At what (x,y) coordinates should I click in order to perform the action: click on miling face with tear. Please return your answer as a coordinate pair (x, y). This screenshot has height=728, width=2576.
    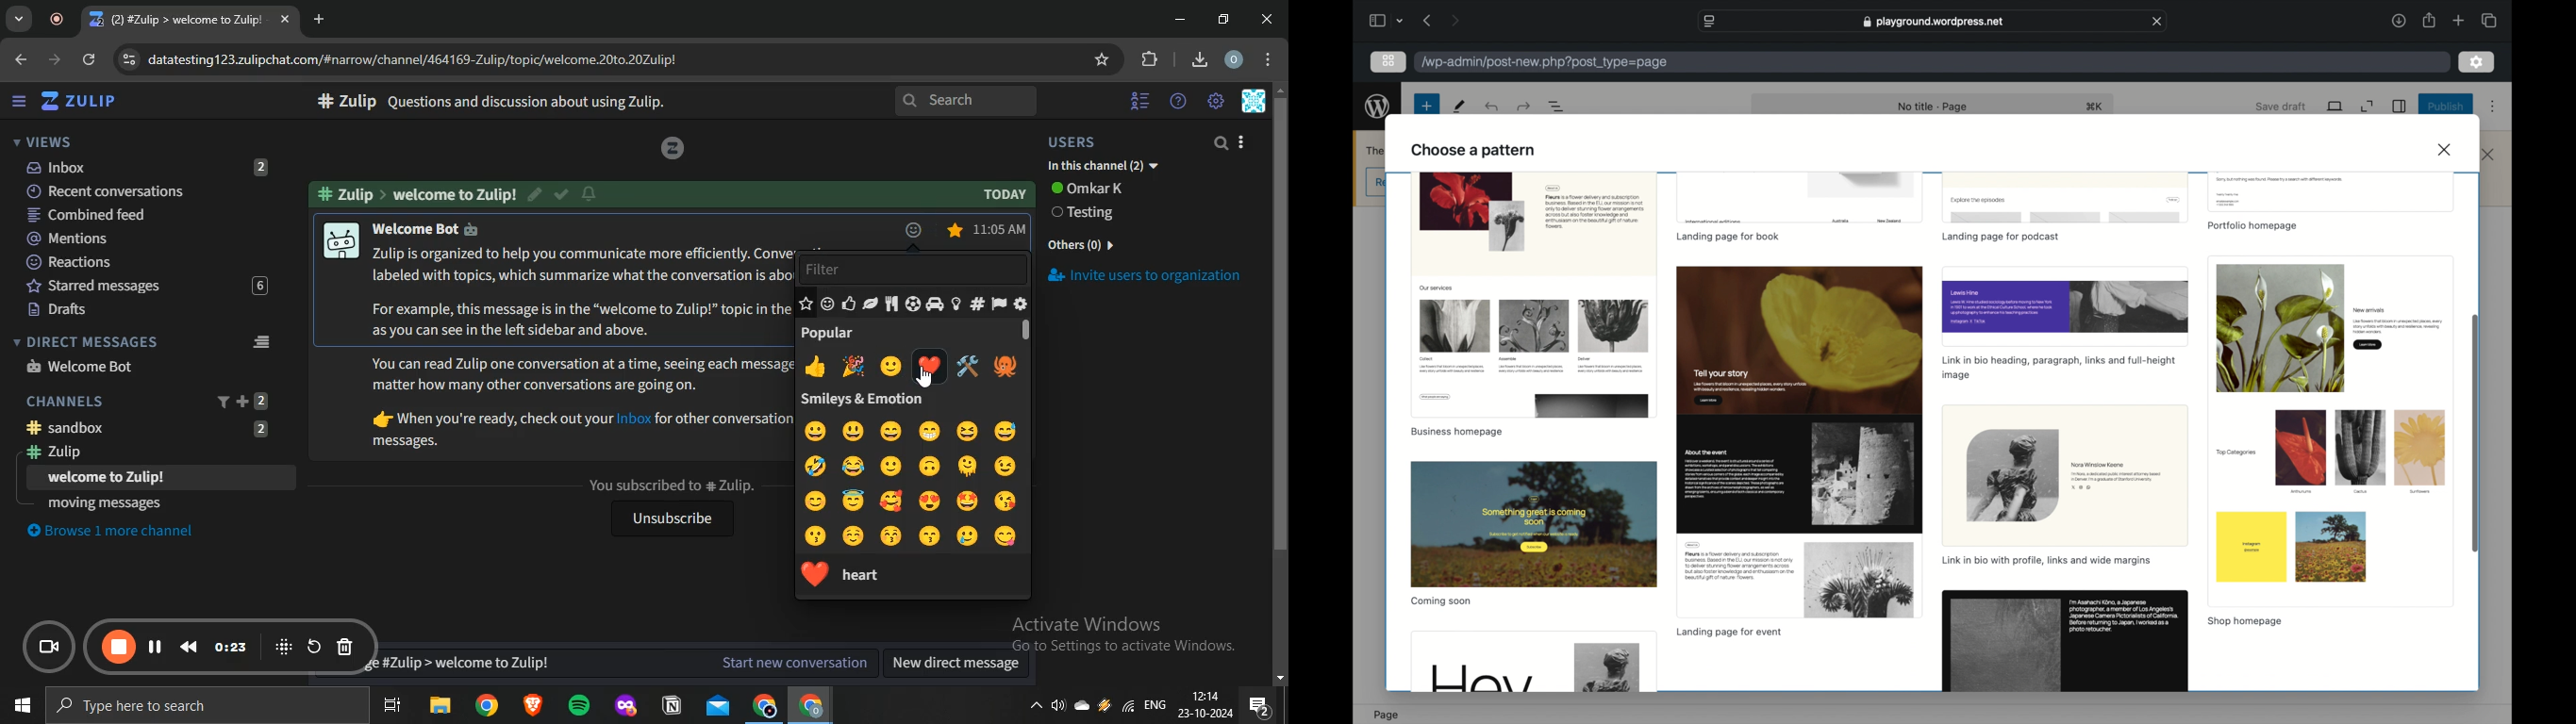
    Looking at the image, I should click on (968, 538).